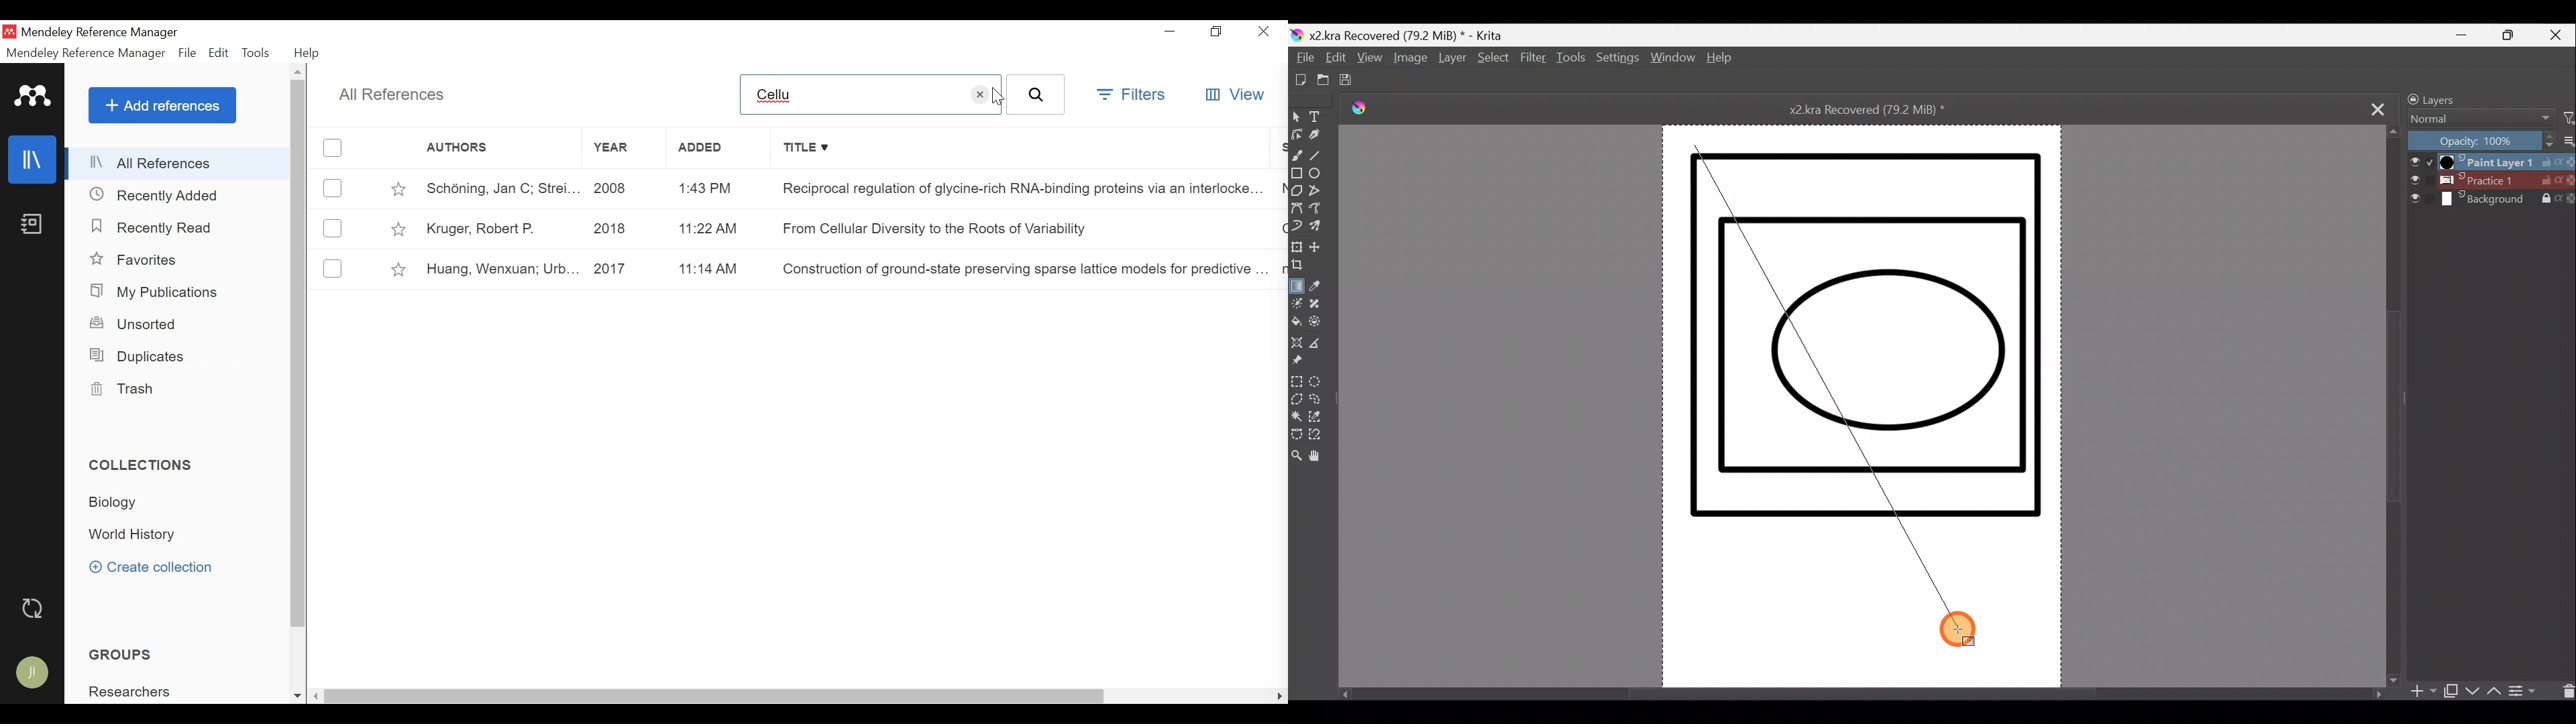  Describe the element at coordinates (2451, 694) in the screenshot. I see `Duplicate layer/mask` at that location.